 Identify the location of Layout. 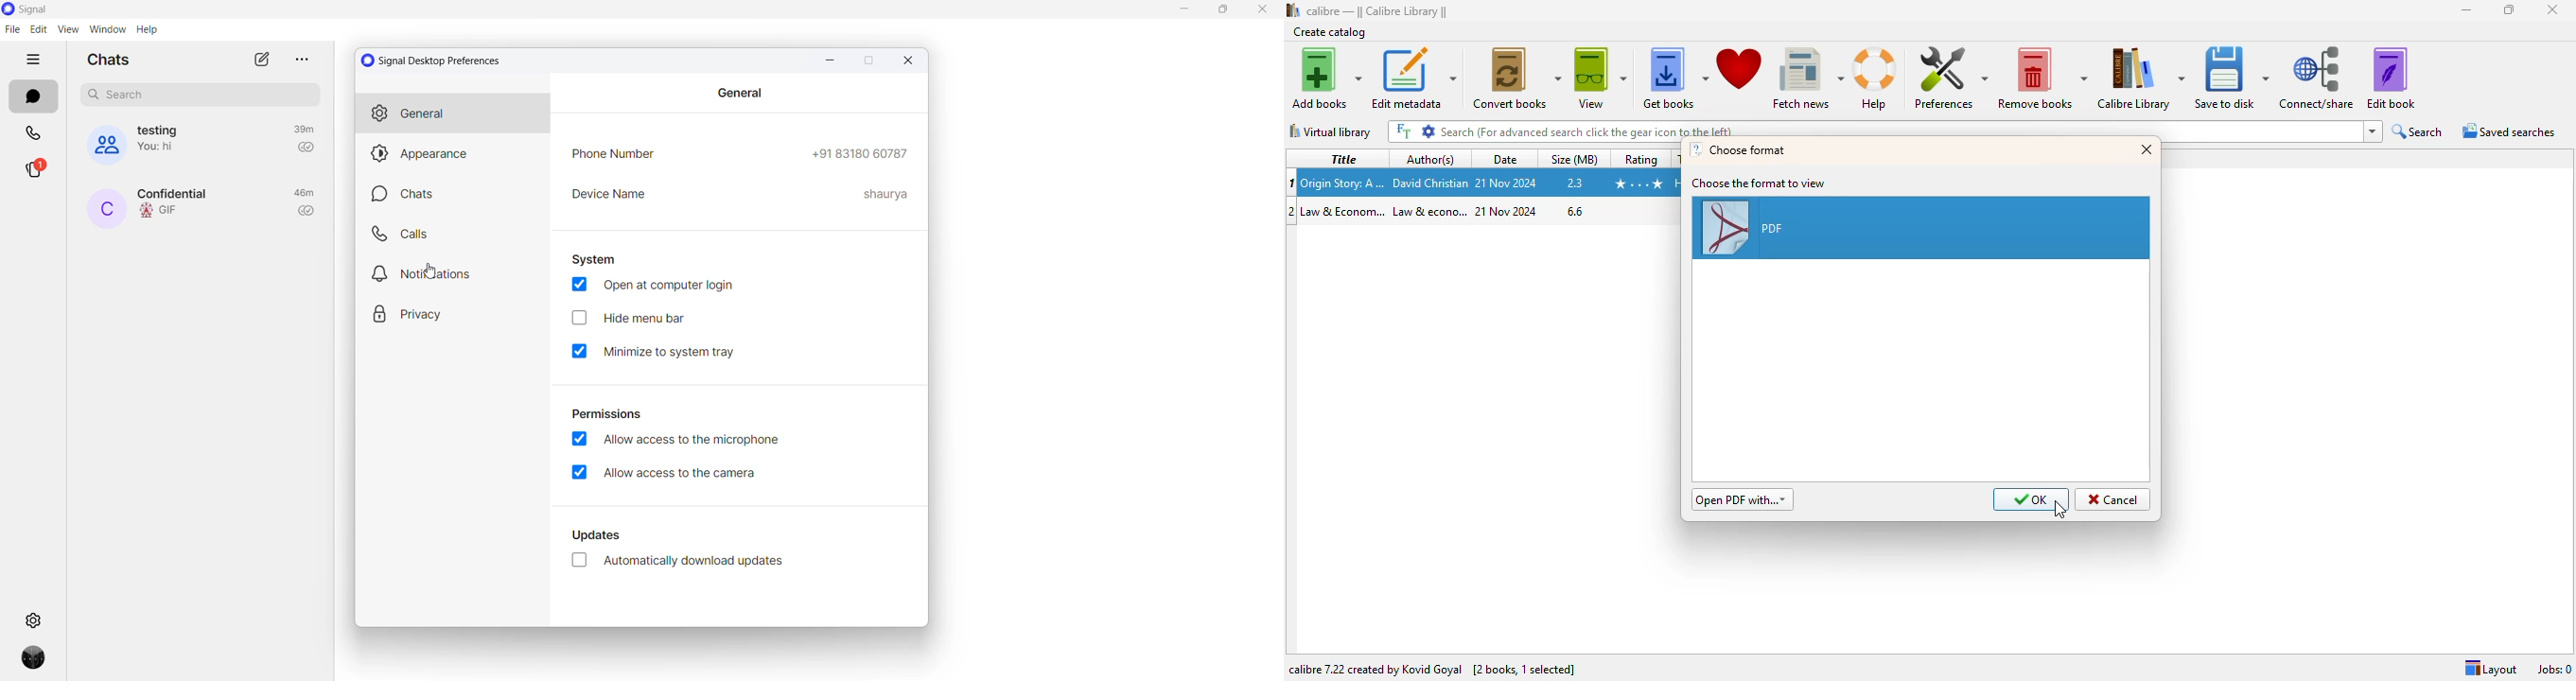
(2490, 669).